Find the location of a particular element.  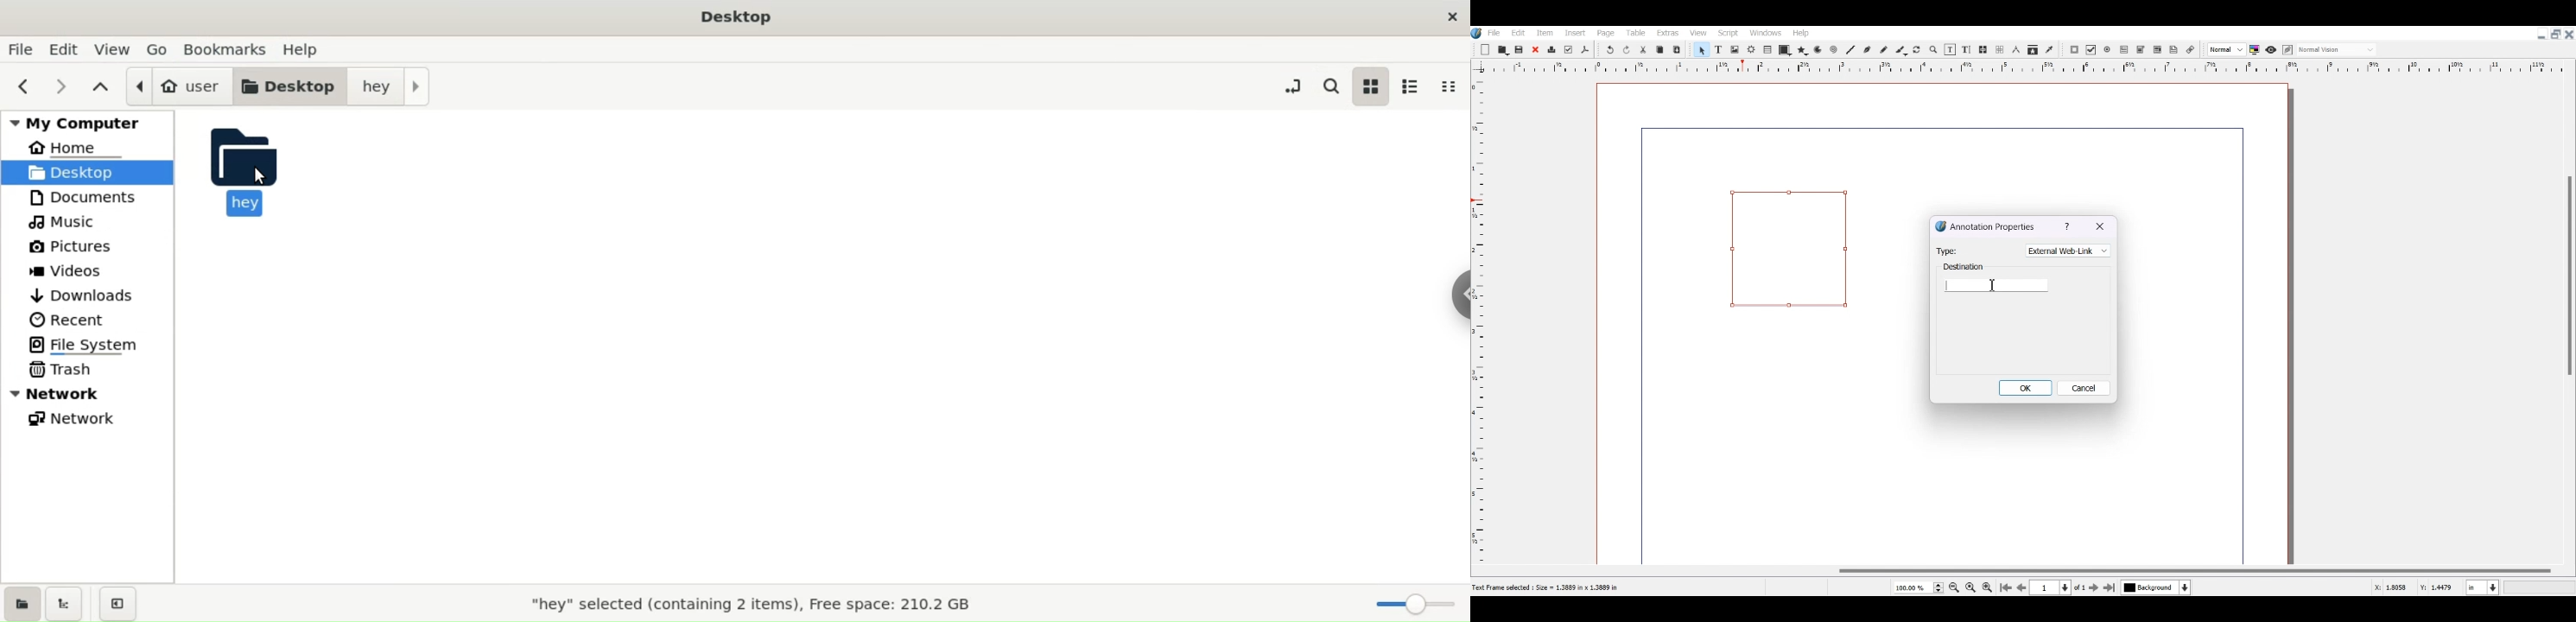

Measurements is located at coordinates (2015, 50).